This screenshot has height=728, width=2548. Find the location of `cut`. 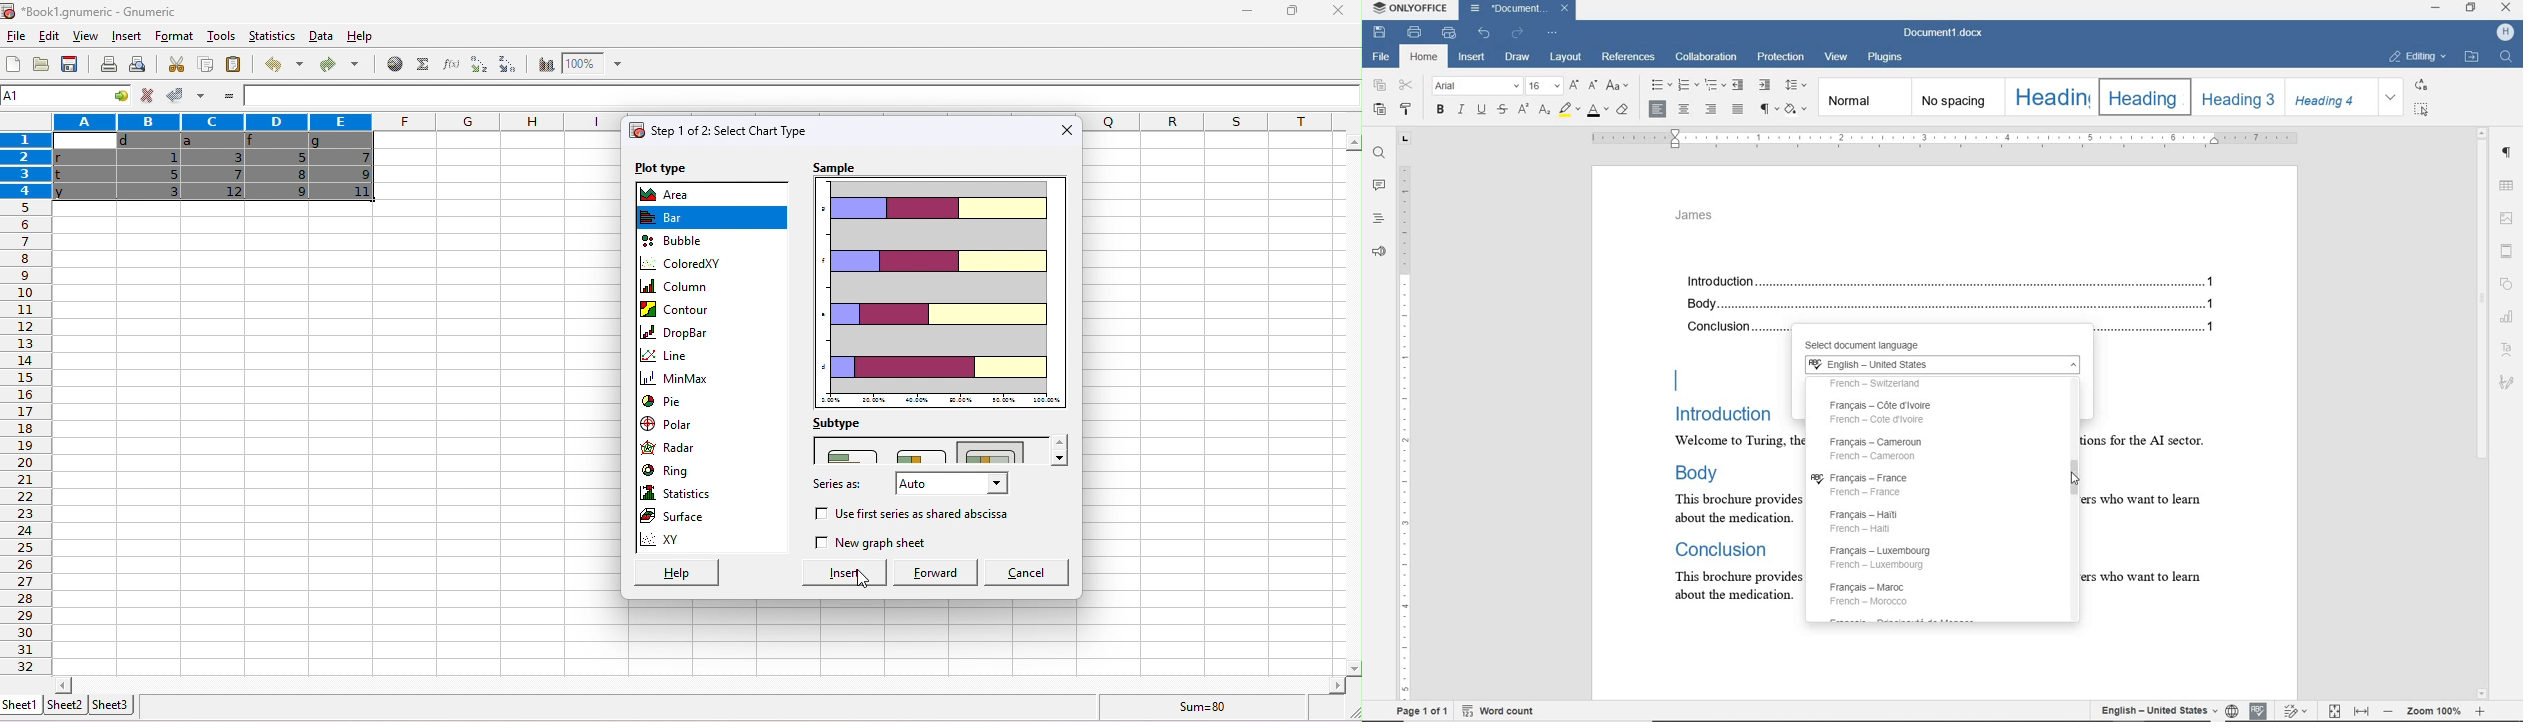

cut is located at coordinates (1407, 86).